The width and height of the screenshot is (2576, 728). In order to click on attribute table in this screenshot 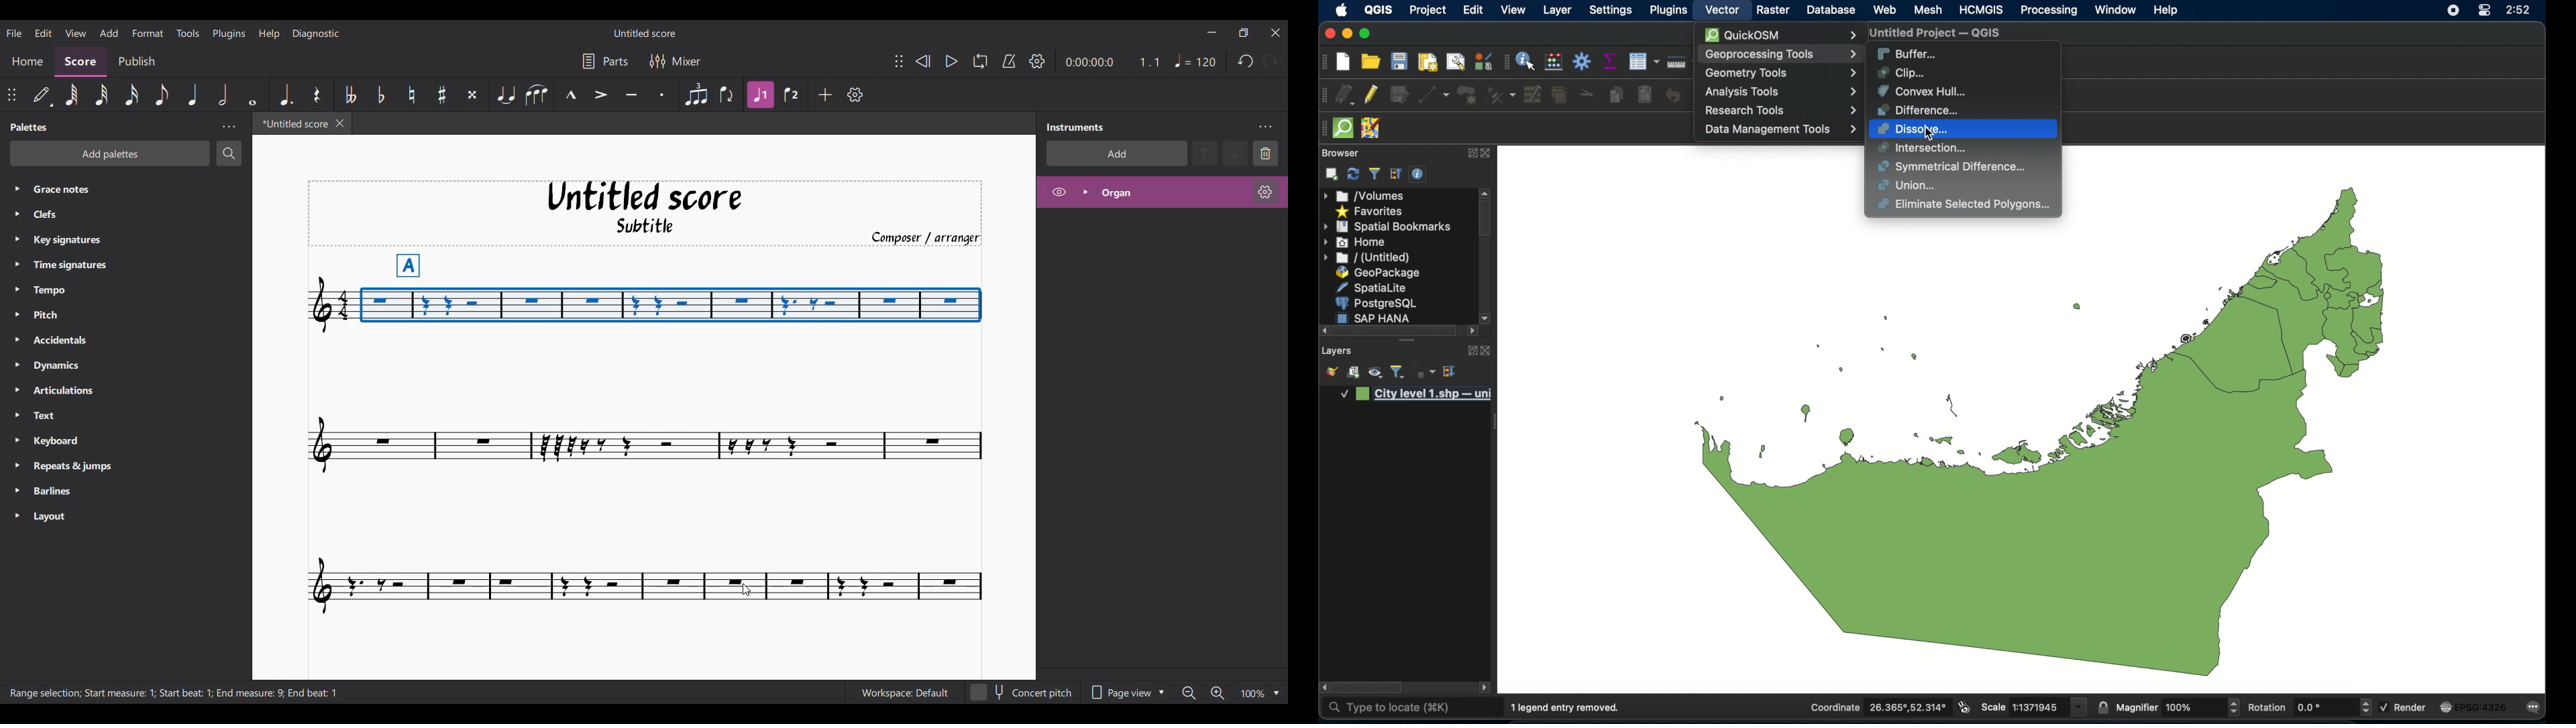, I will do `click(1505, 62)`.